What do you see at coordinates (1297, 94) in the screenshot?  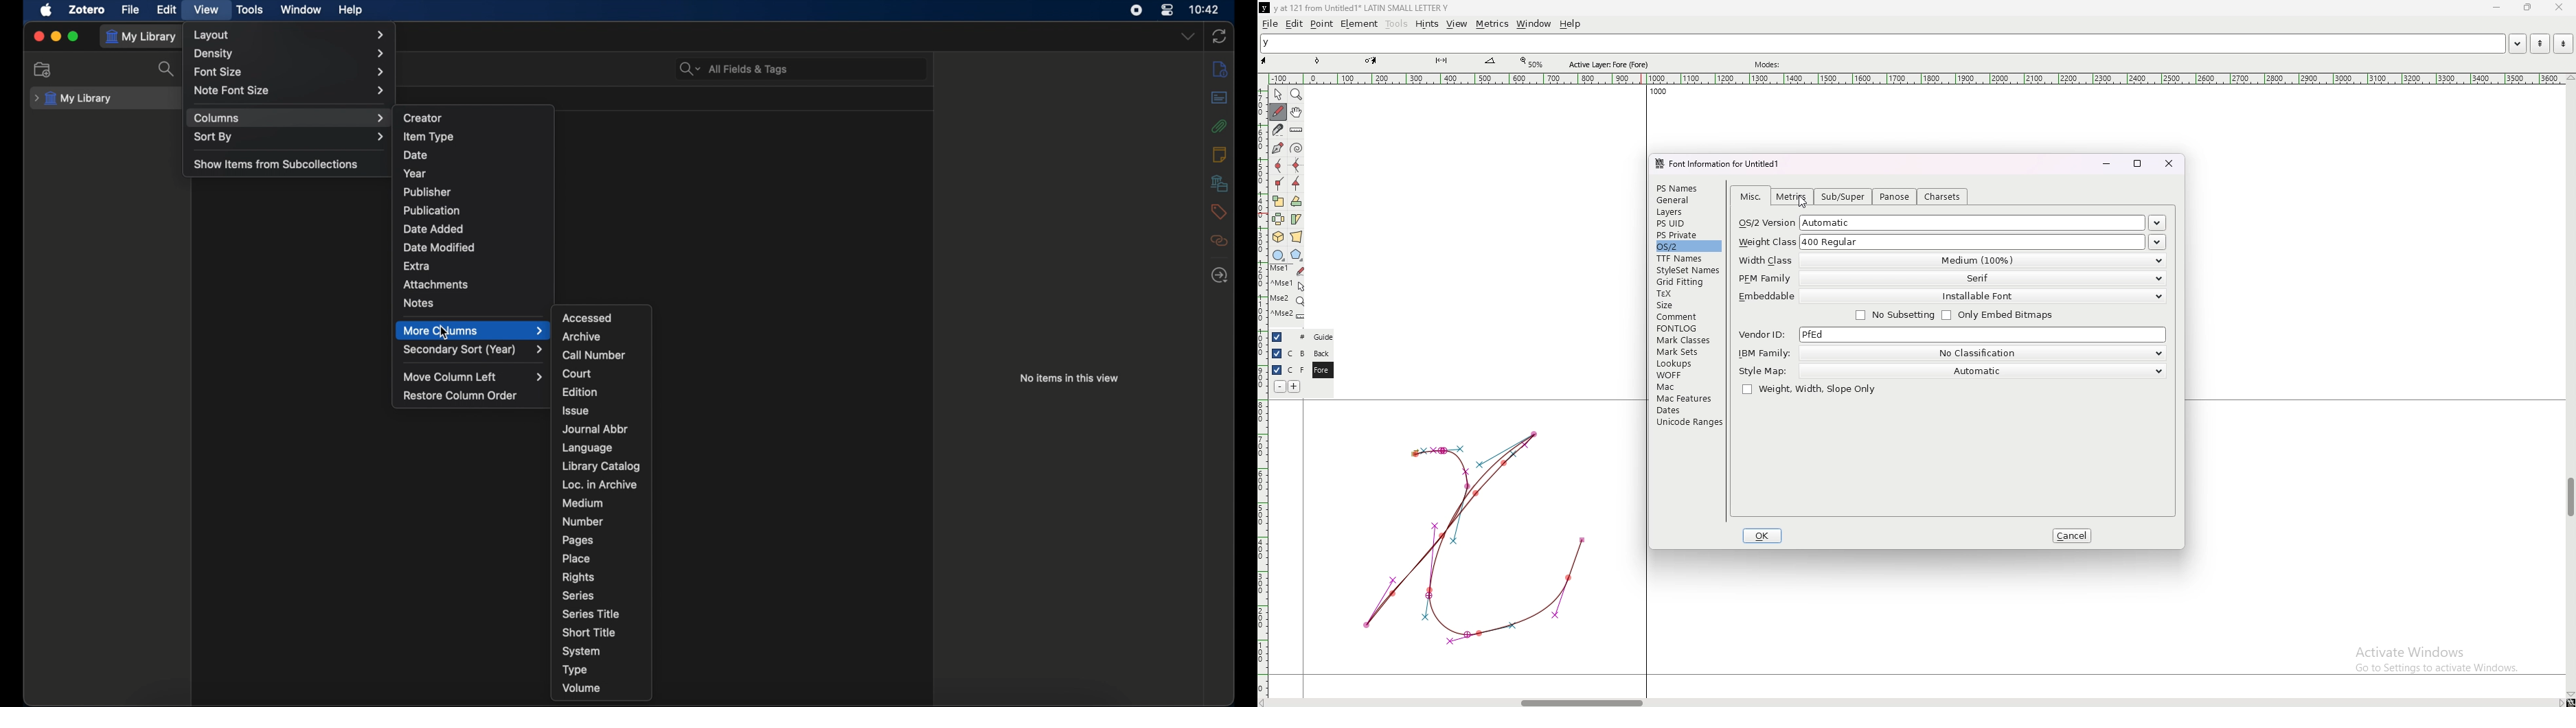 I see `magnify` at bounding box center [1297, 94].